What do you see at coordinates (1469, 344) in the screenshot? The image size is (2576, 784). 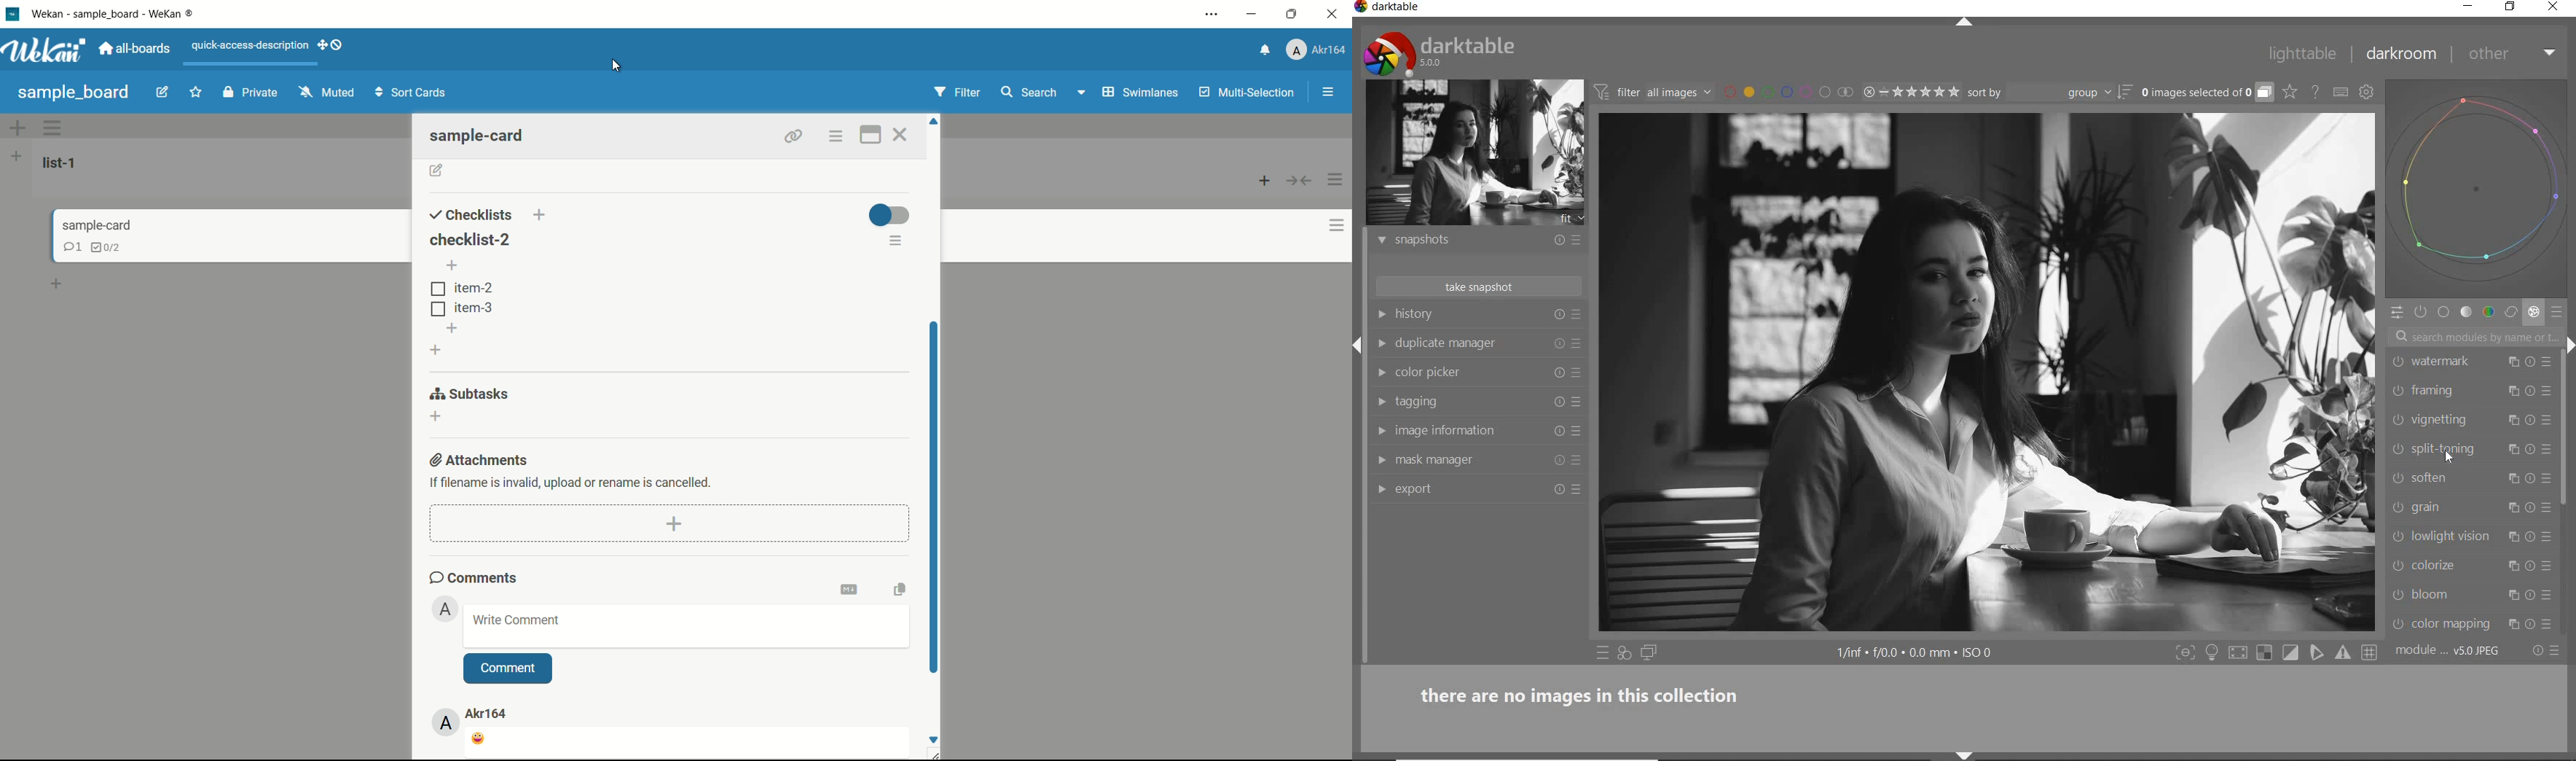 I see `duplicate manager` at bounding box center [1469, 344].